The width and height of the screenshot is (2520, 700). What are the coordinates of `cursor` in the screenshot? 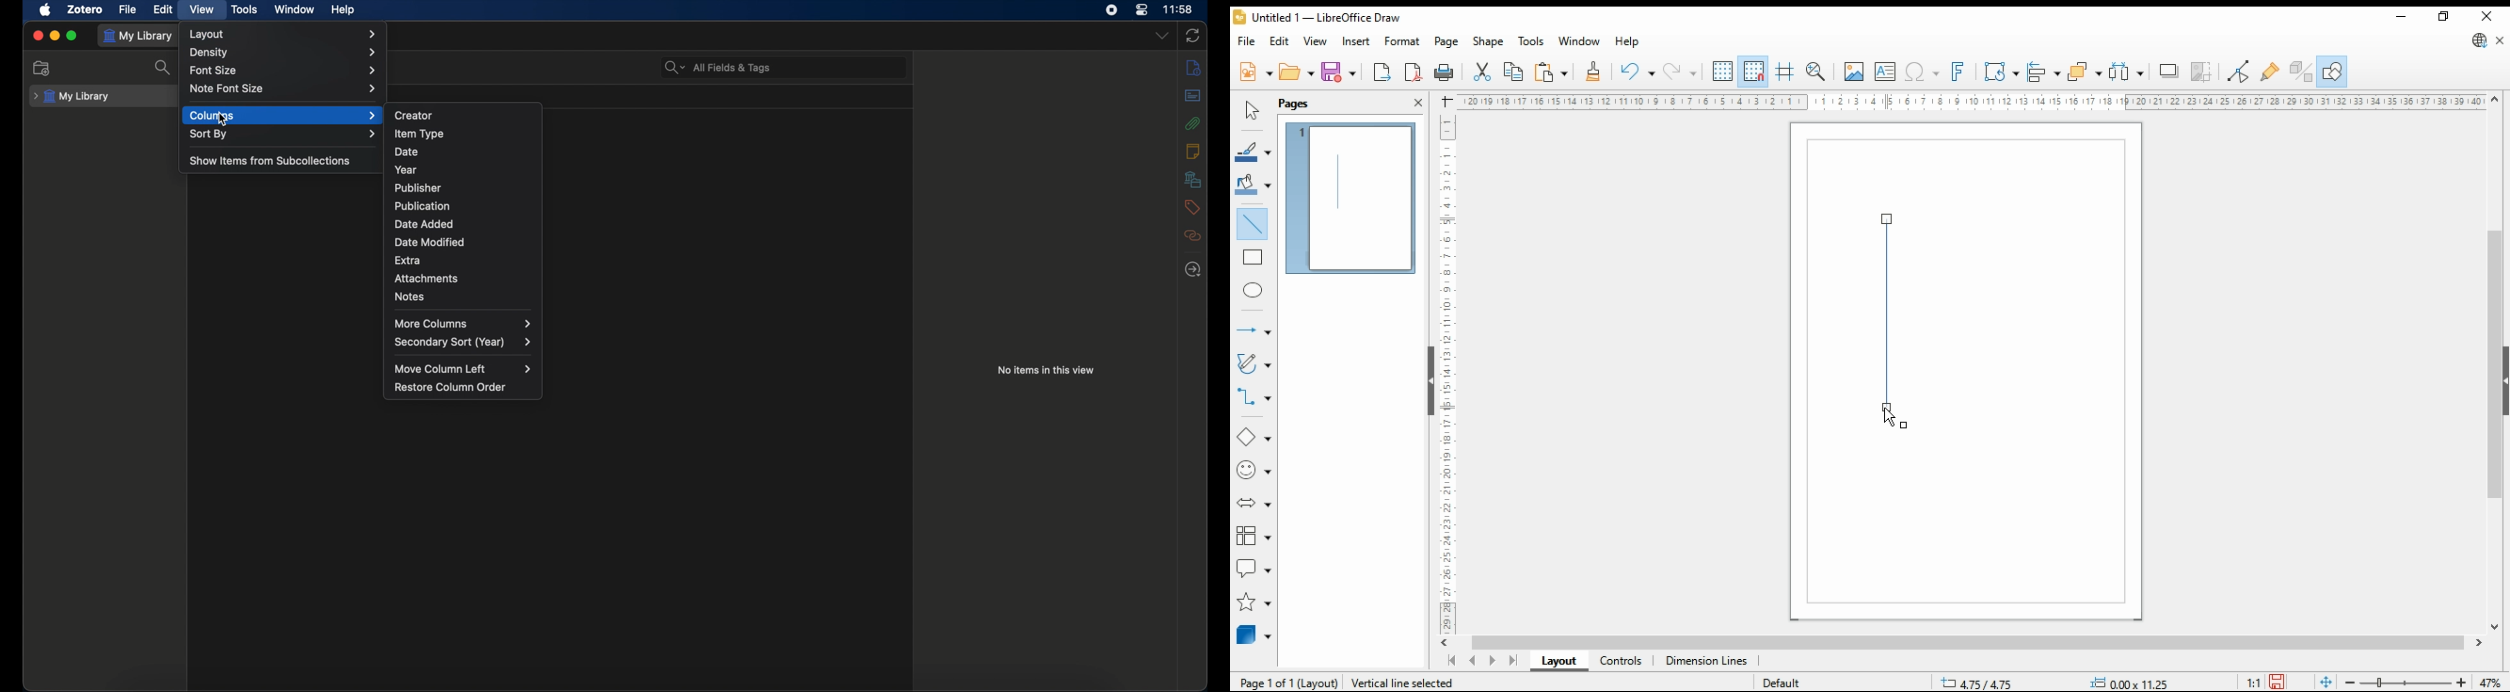 It's located at (223, 120).